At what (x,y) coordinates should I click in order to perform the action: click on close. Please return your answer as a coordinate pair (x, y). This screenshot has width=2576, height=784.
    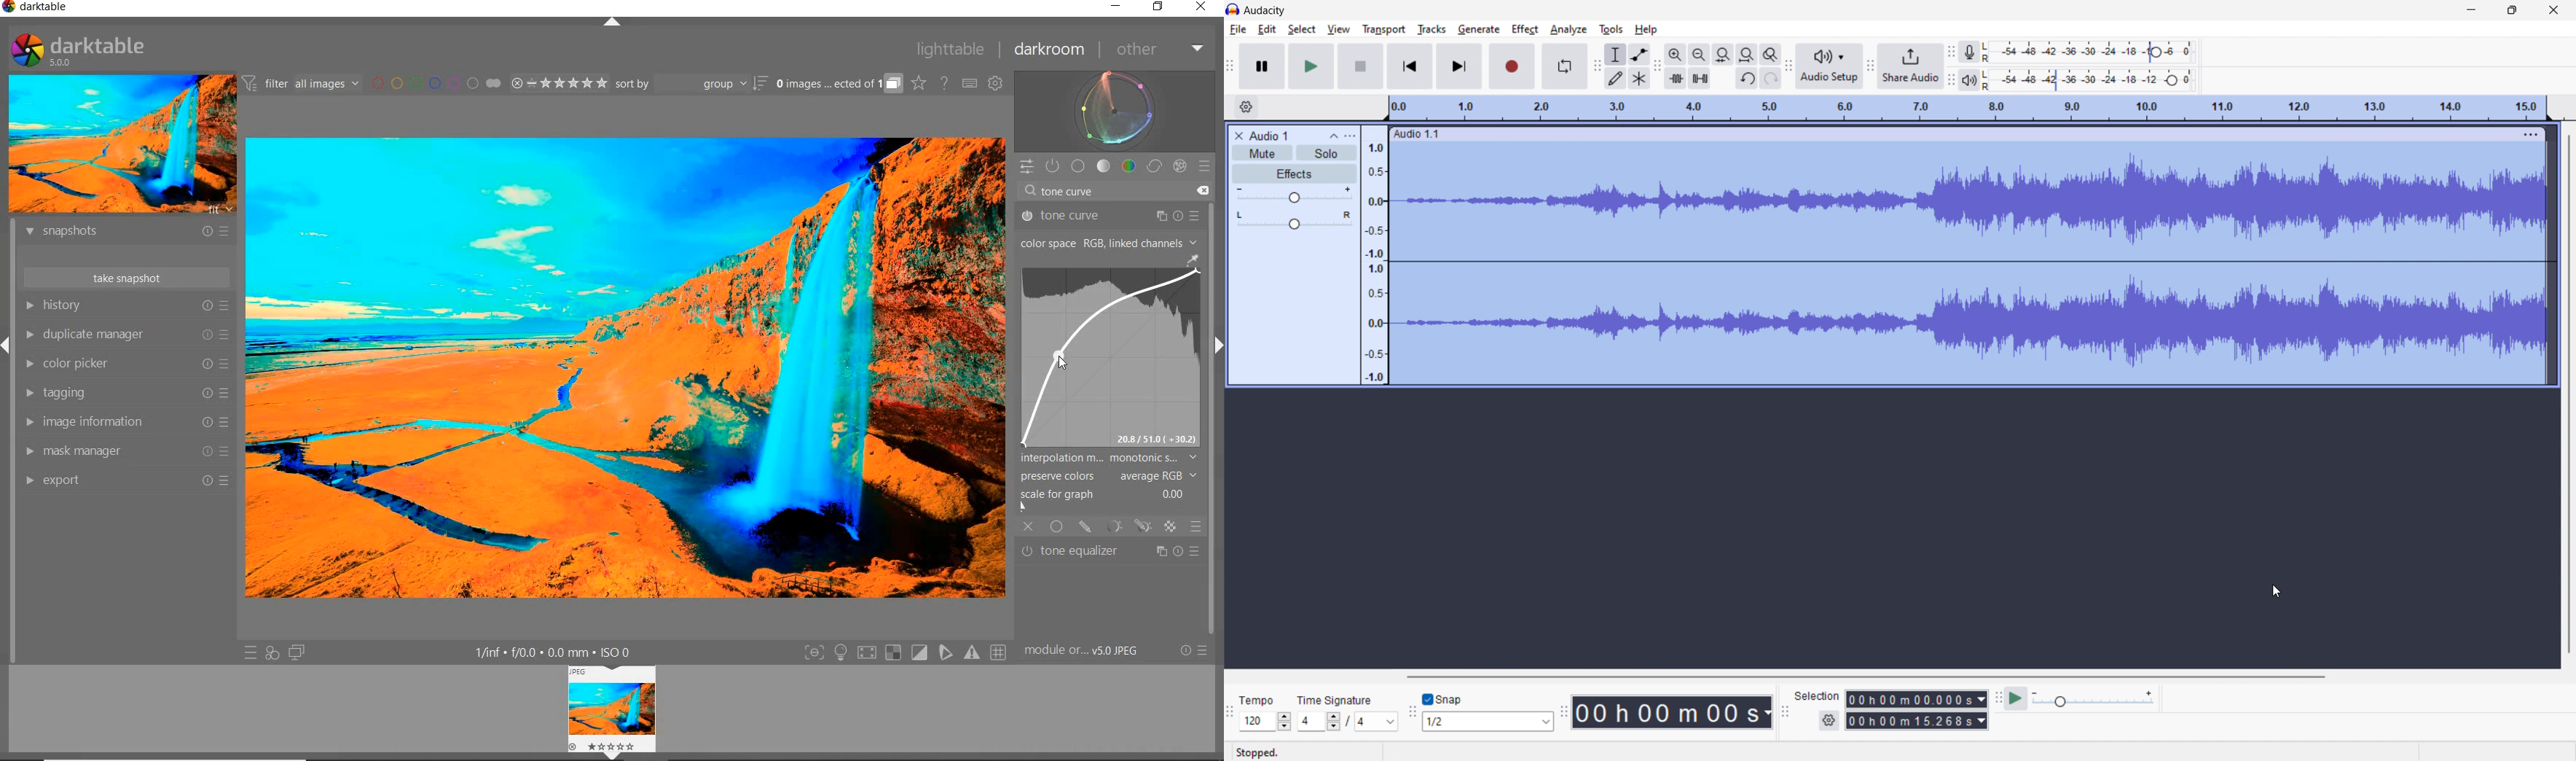
    Looking at the image, I should click on (2554, 9).